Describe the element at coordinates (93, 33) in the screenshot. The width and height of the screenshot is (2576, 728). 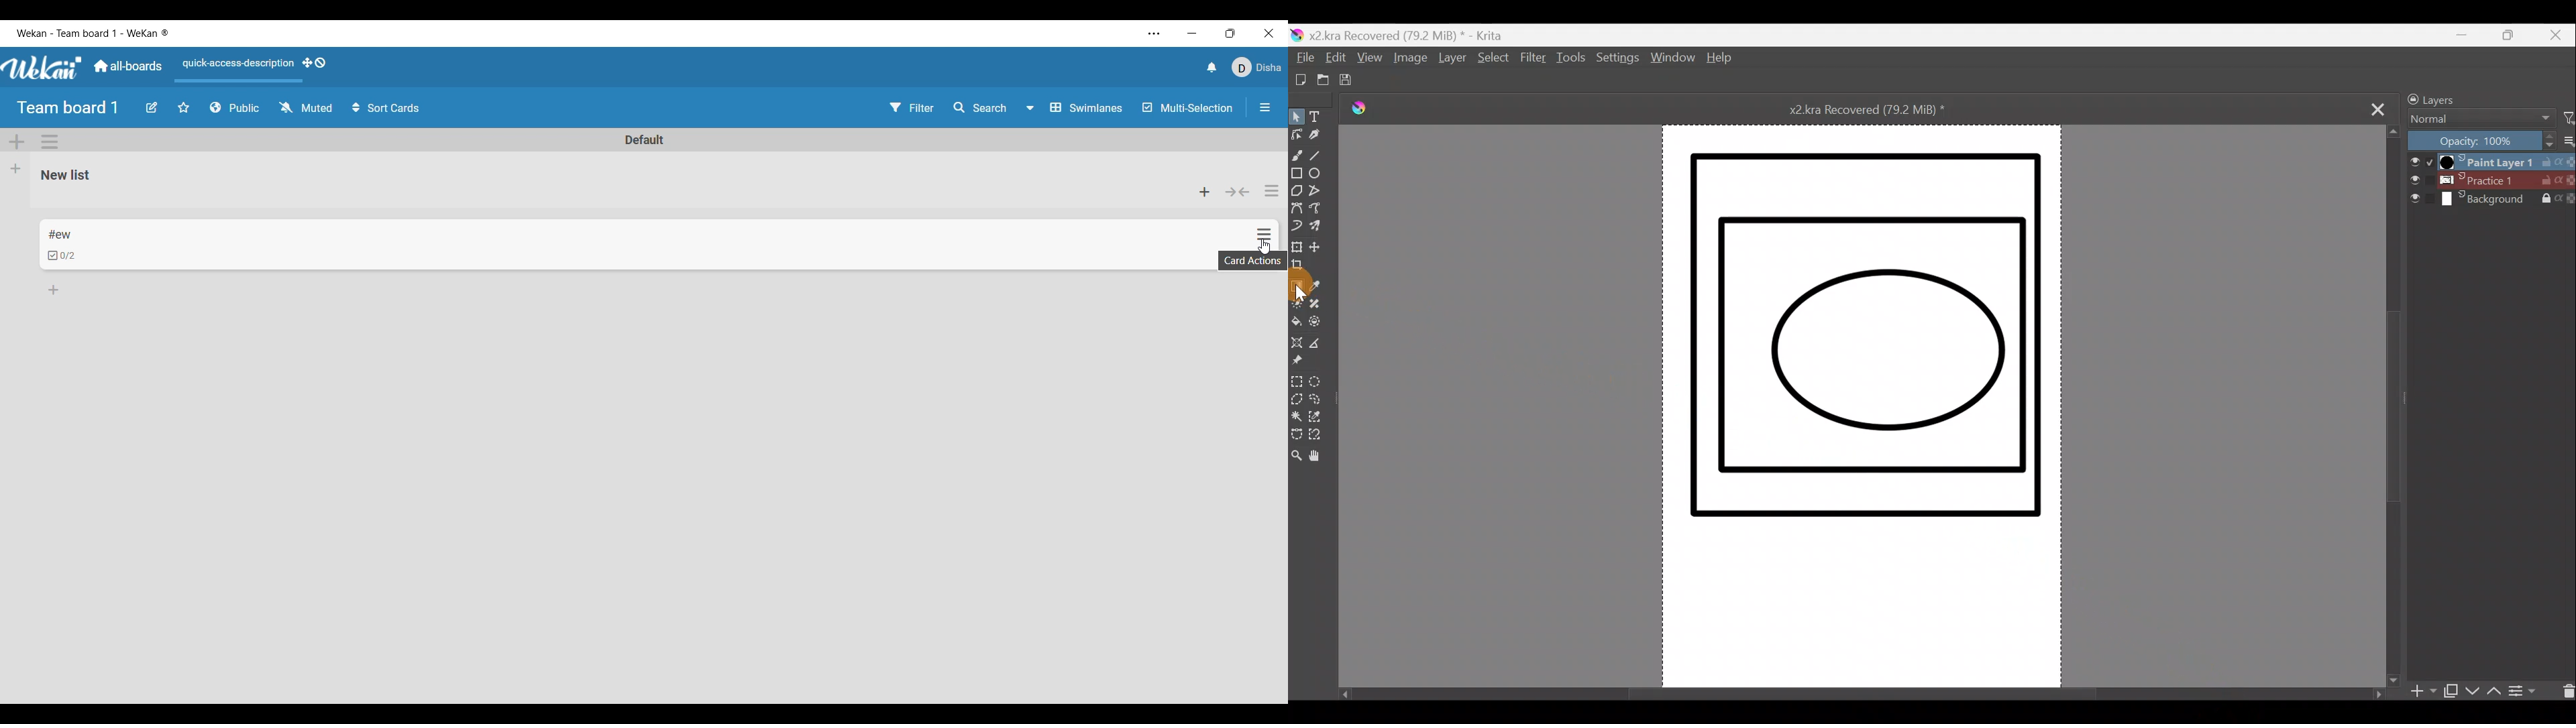
I see `Software and board name` at that location.